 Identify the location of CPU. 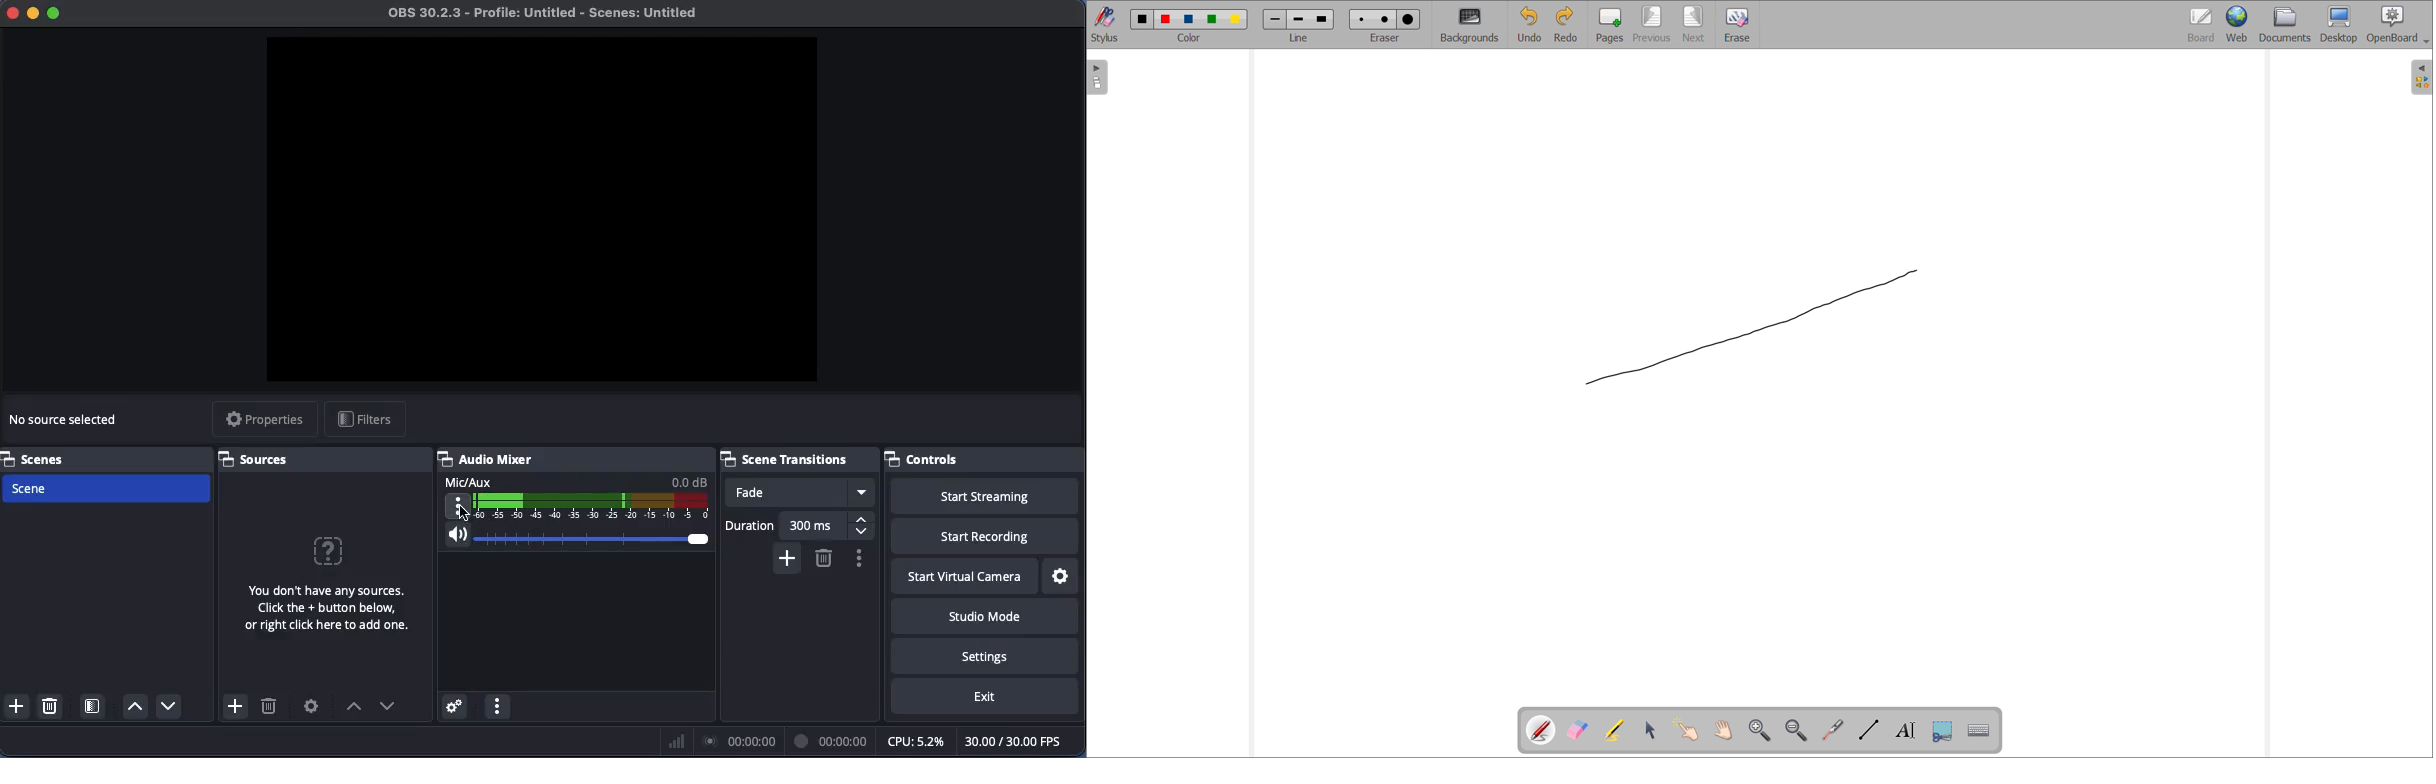
(914, 740).